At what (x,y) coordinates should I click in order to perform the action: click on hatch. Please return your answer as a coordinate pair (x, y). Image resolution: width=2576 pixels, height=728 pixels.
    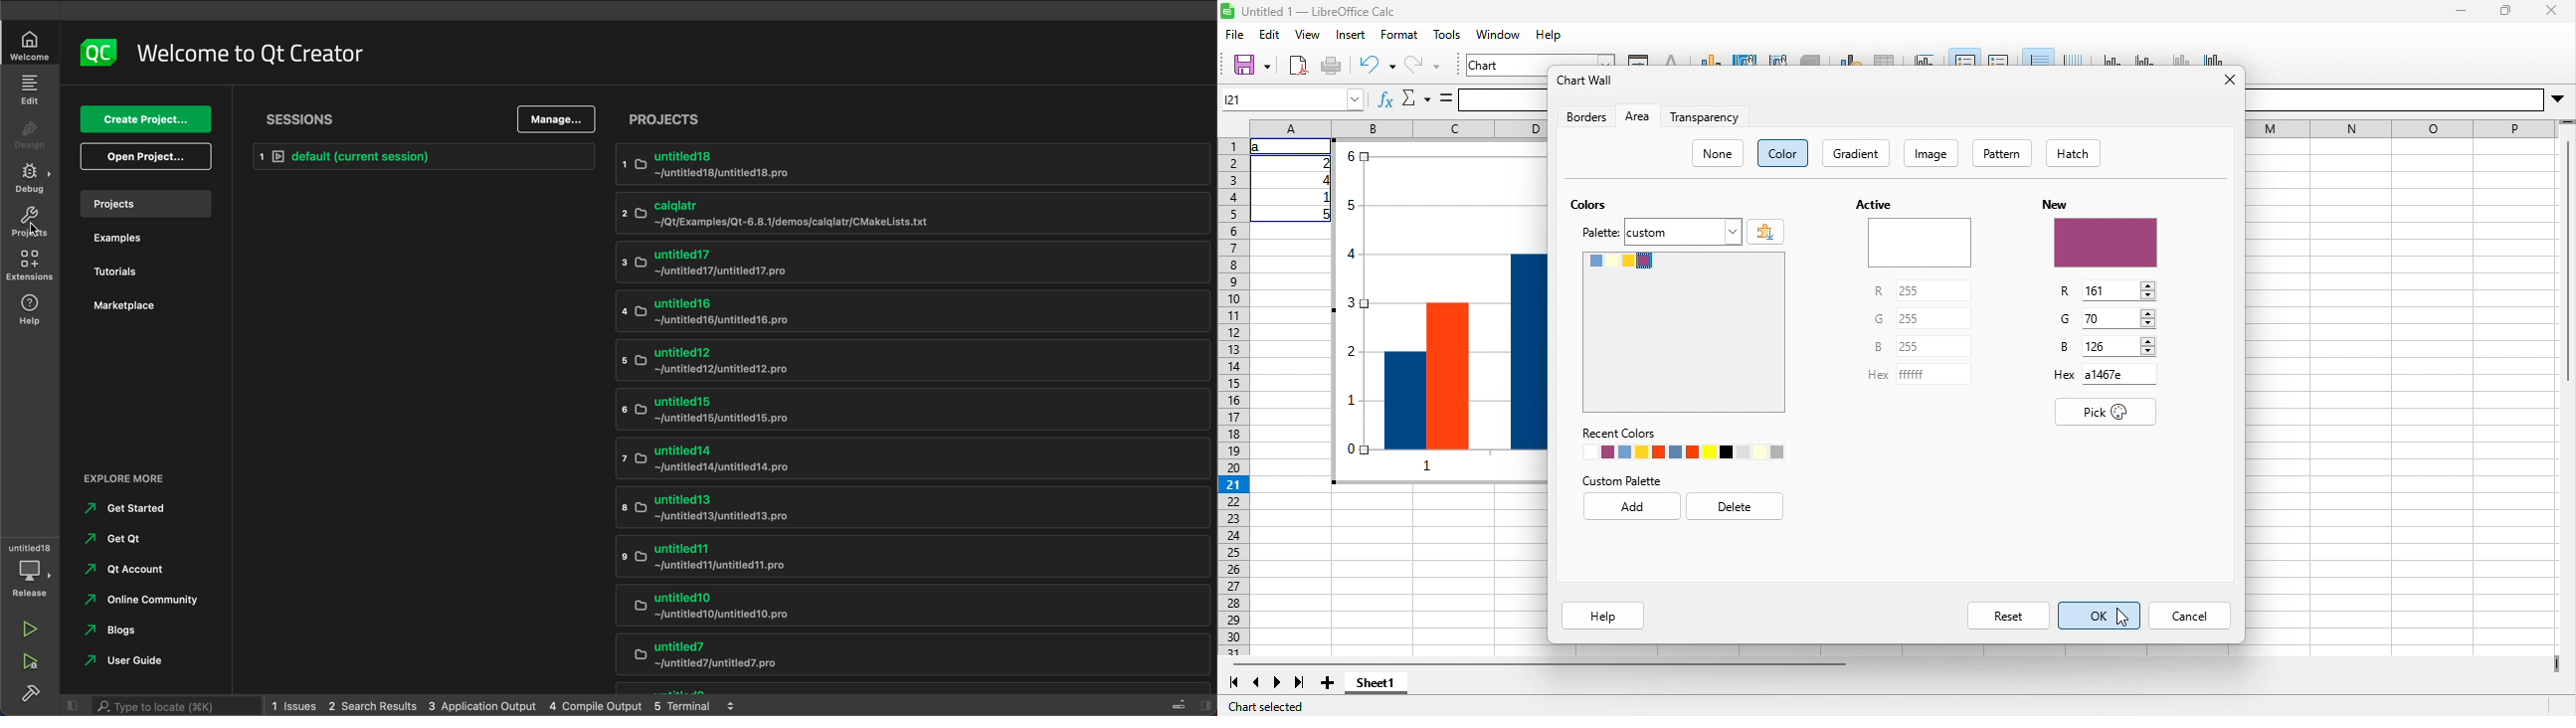
    Looking at the image, I should click on (2073, 153).